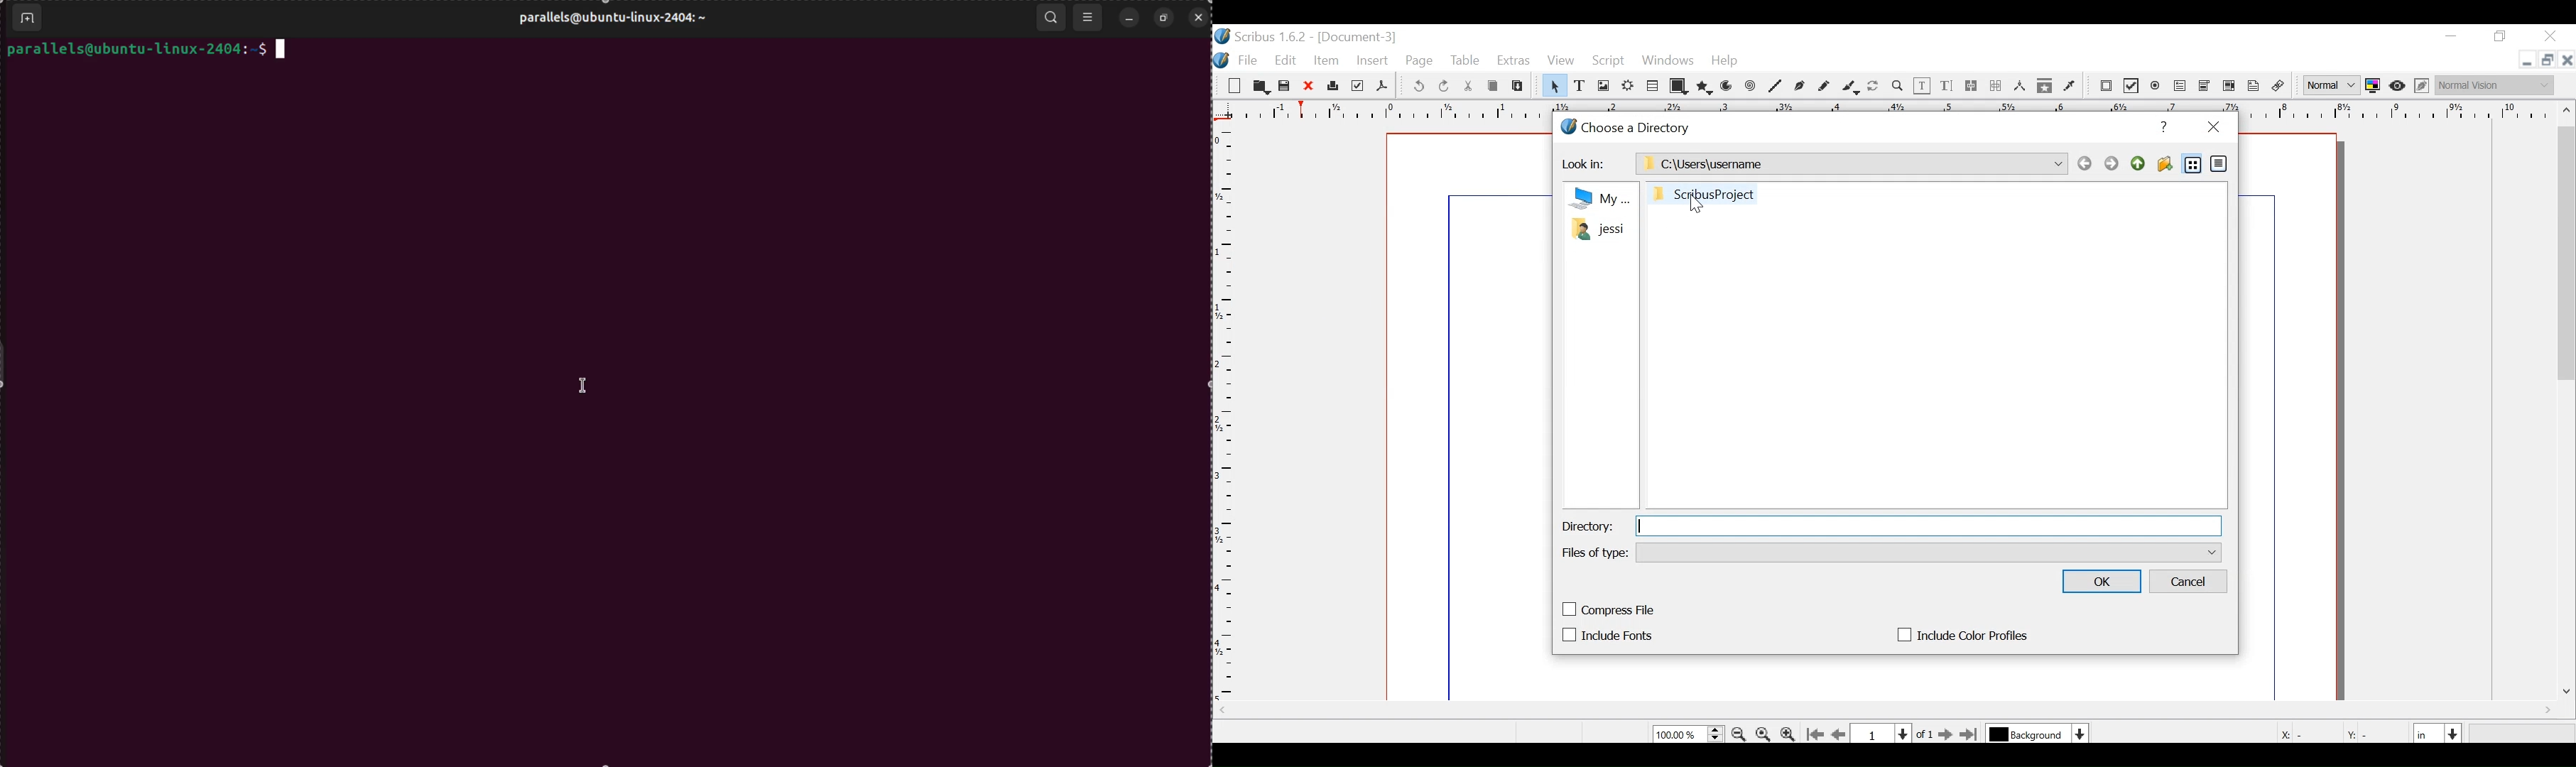 The image size is (2576, 784). I want to click on Select the visual appearnce, so click(2499, 85).